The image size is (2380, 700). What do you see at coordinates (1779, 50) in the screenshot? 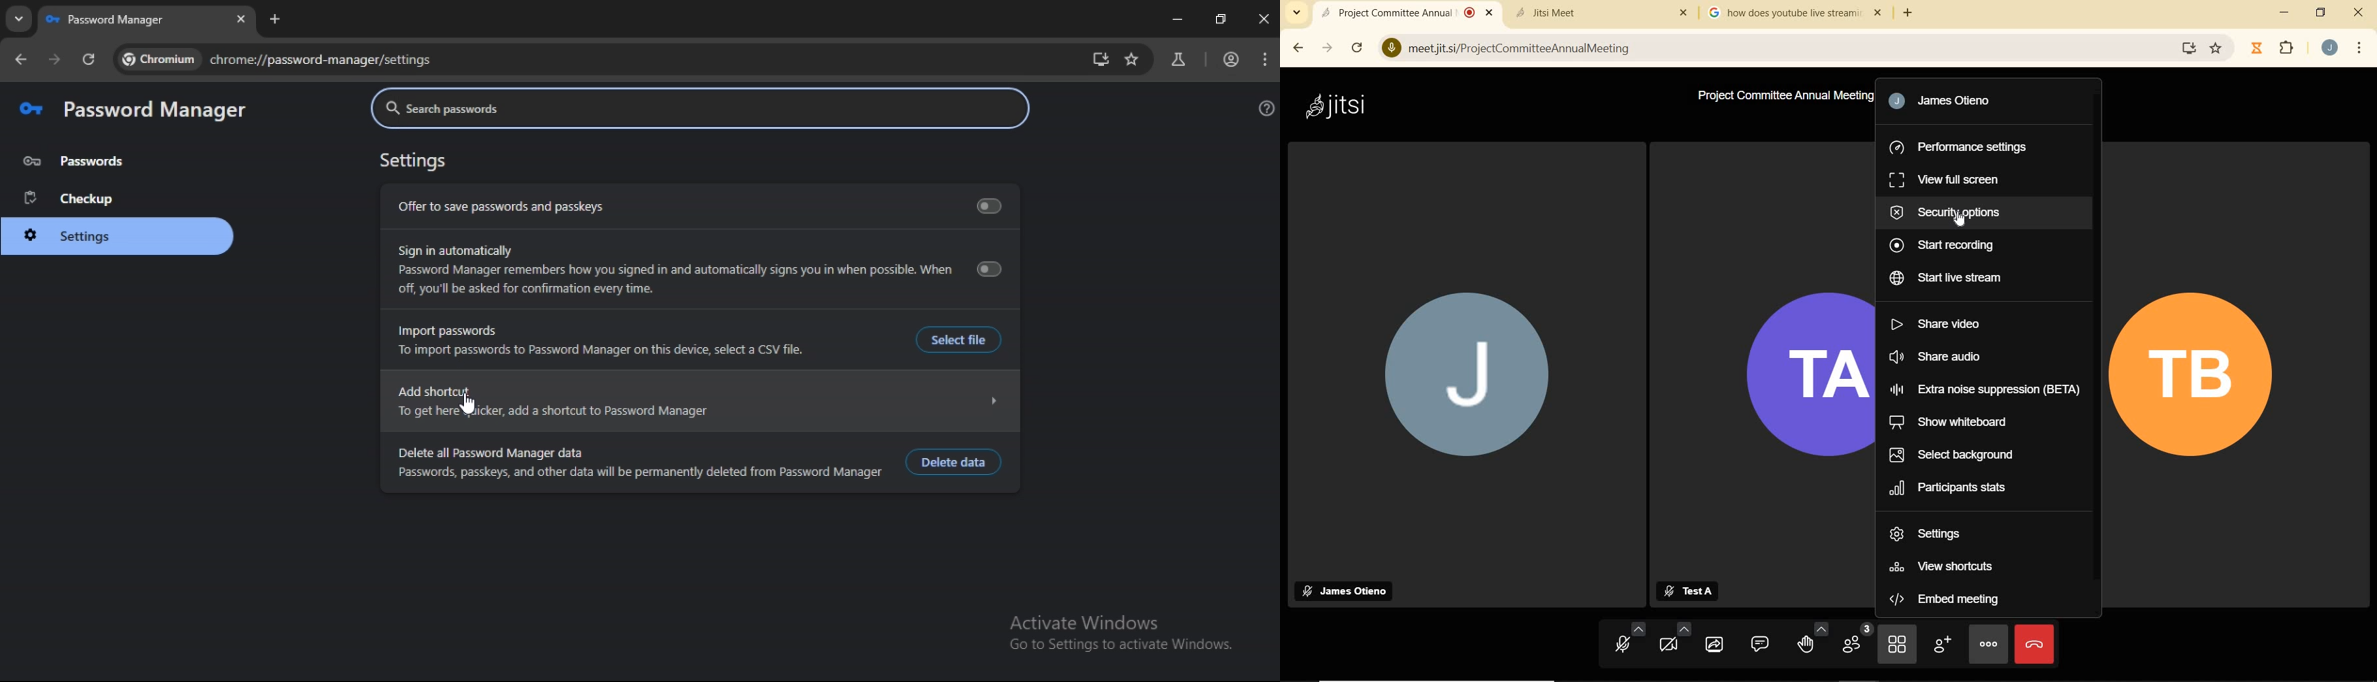
I see `meetjitsi/ProjectCommitteeAnnualMeeting` at bounding box center [1779, 50].